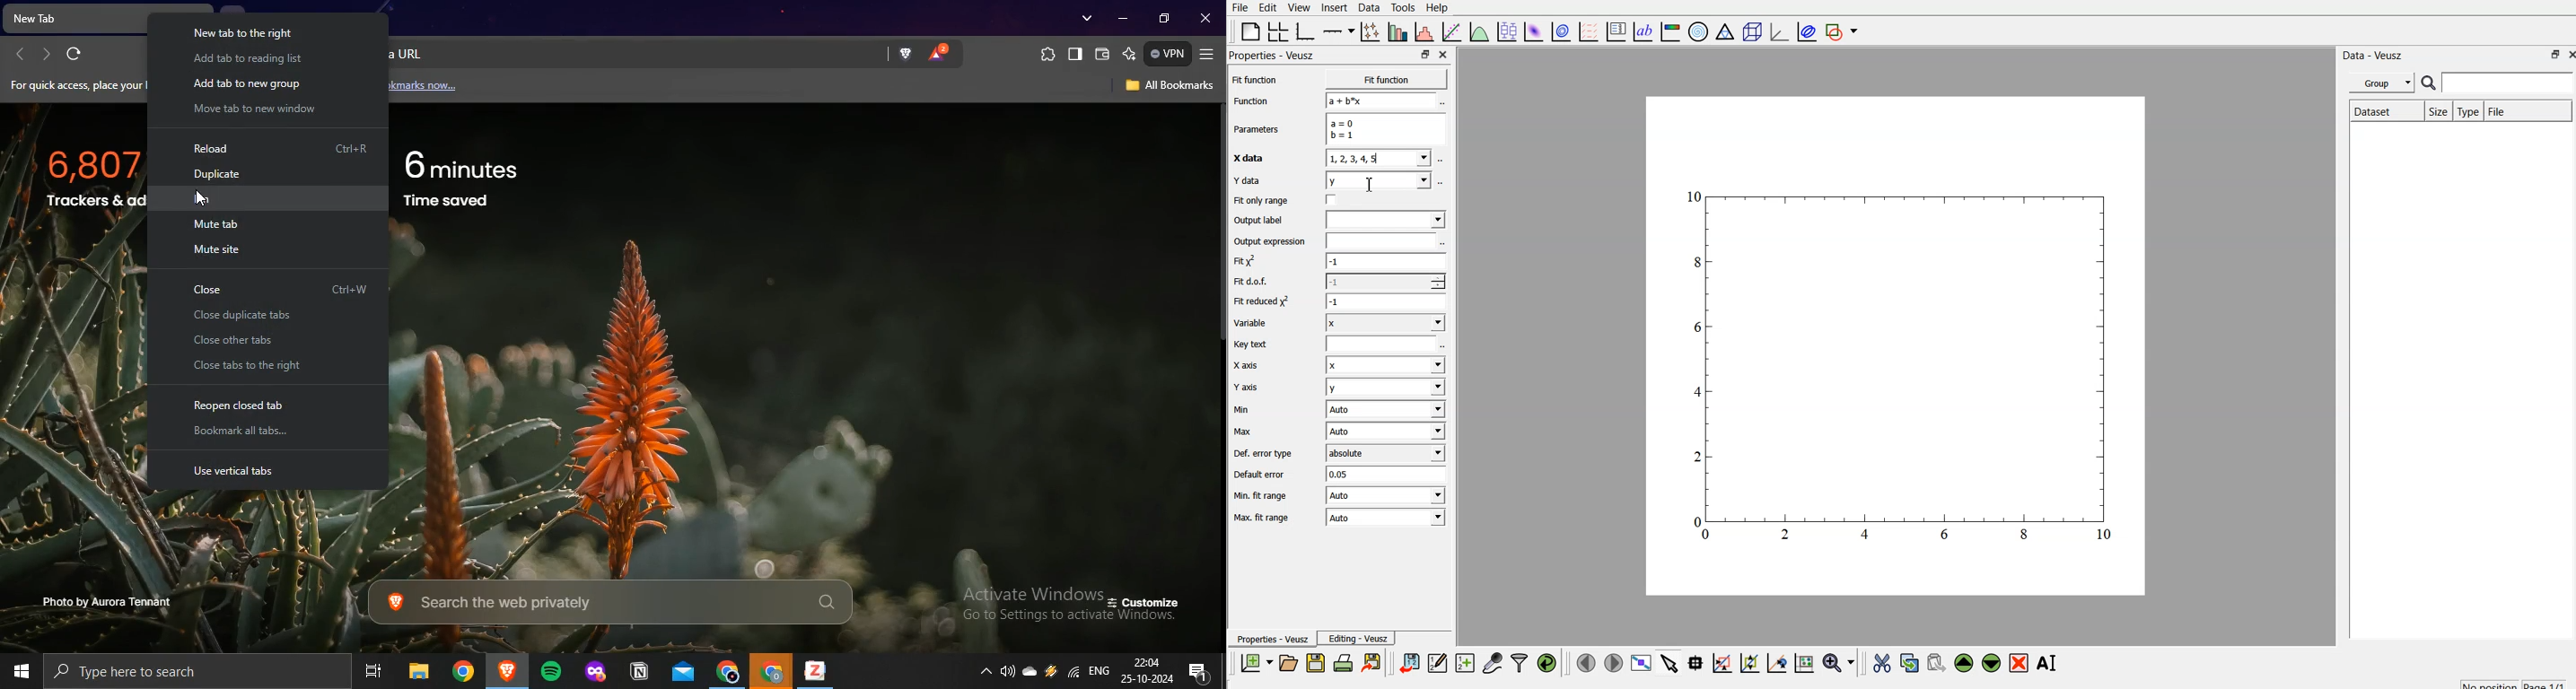 This screenshot has width=2576, height=700. I want to click on brave rewards, so click(939, 52).